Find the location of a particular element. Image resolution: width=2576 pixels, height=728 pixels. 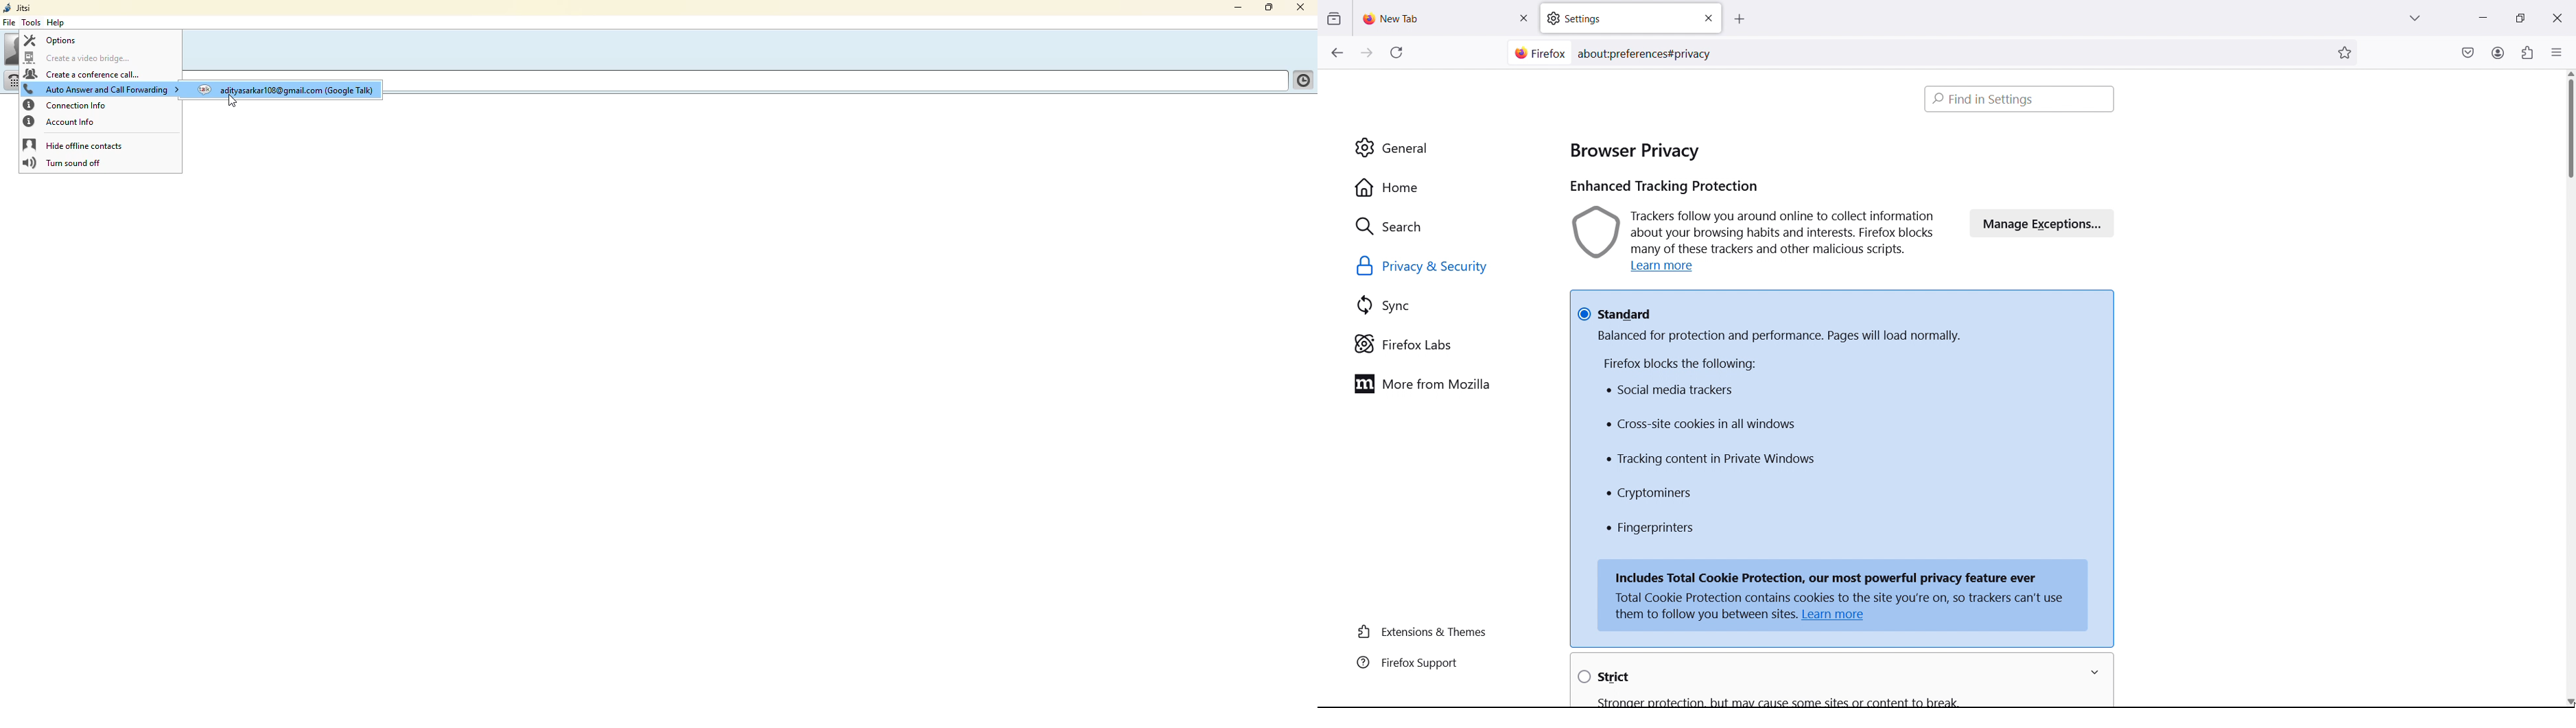

more information is located at coordinates (2102, 673).